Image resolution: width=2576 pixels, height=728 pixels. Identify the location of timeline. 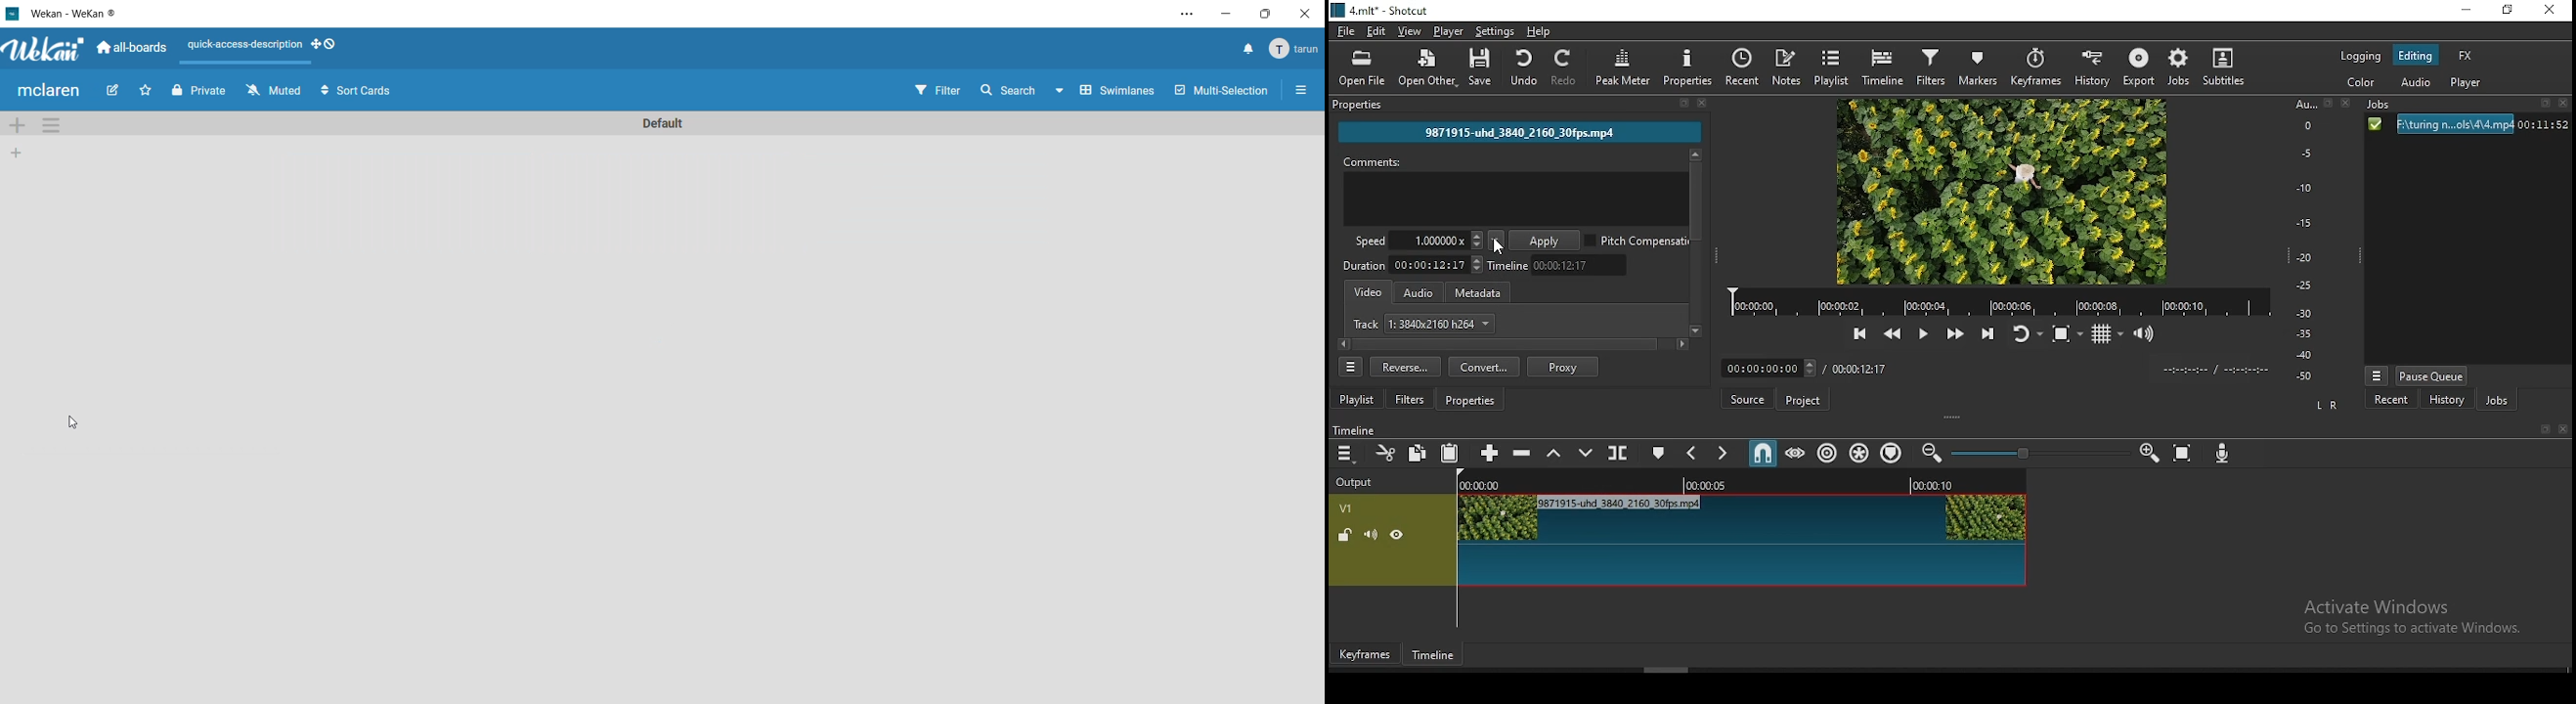
(1886, 66).